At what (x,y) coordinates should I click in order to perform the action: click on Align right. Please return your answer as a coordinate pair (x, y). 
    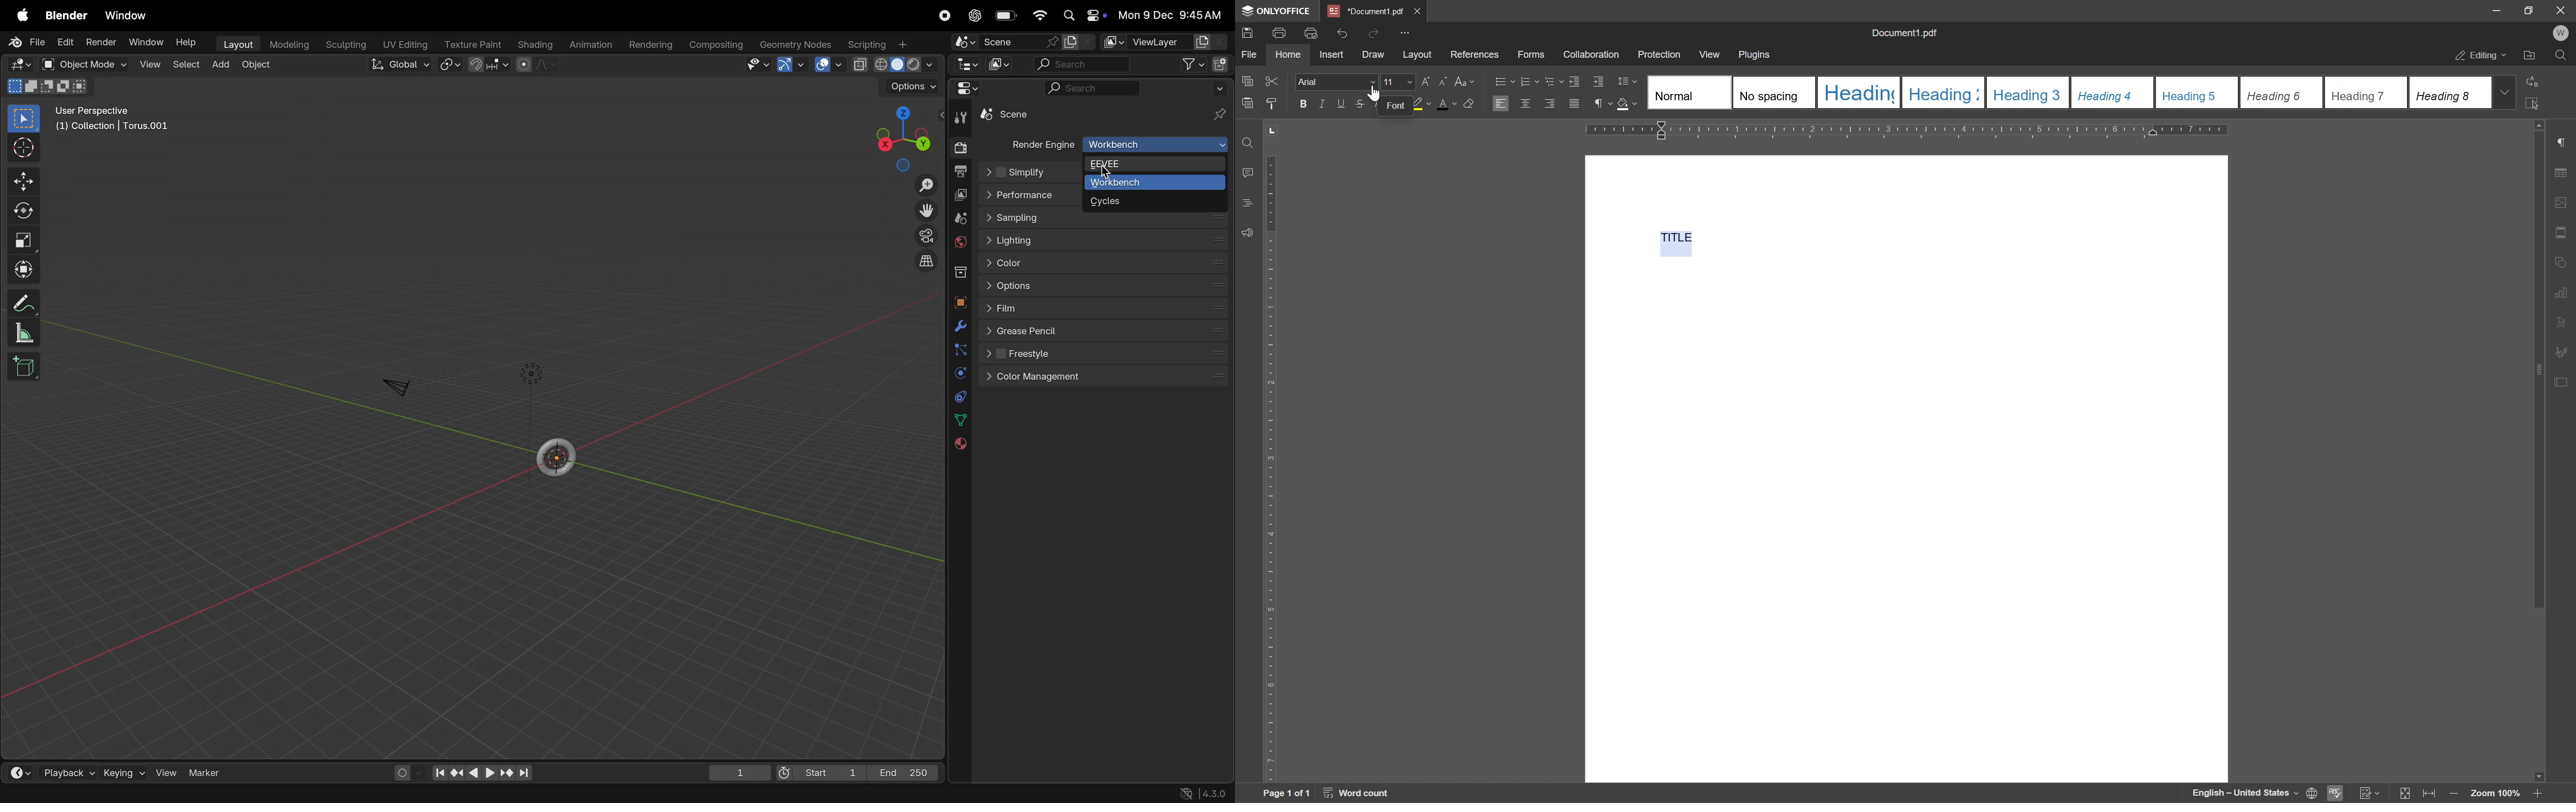
    Looking at the image, I should click on (1548, 104).